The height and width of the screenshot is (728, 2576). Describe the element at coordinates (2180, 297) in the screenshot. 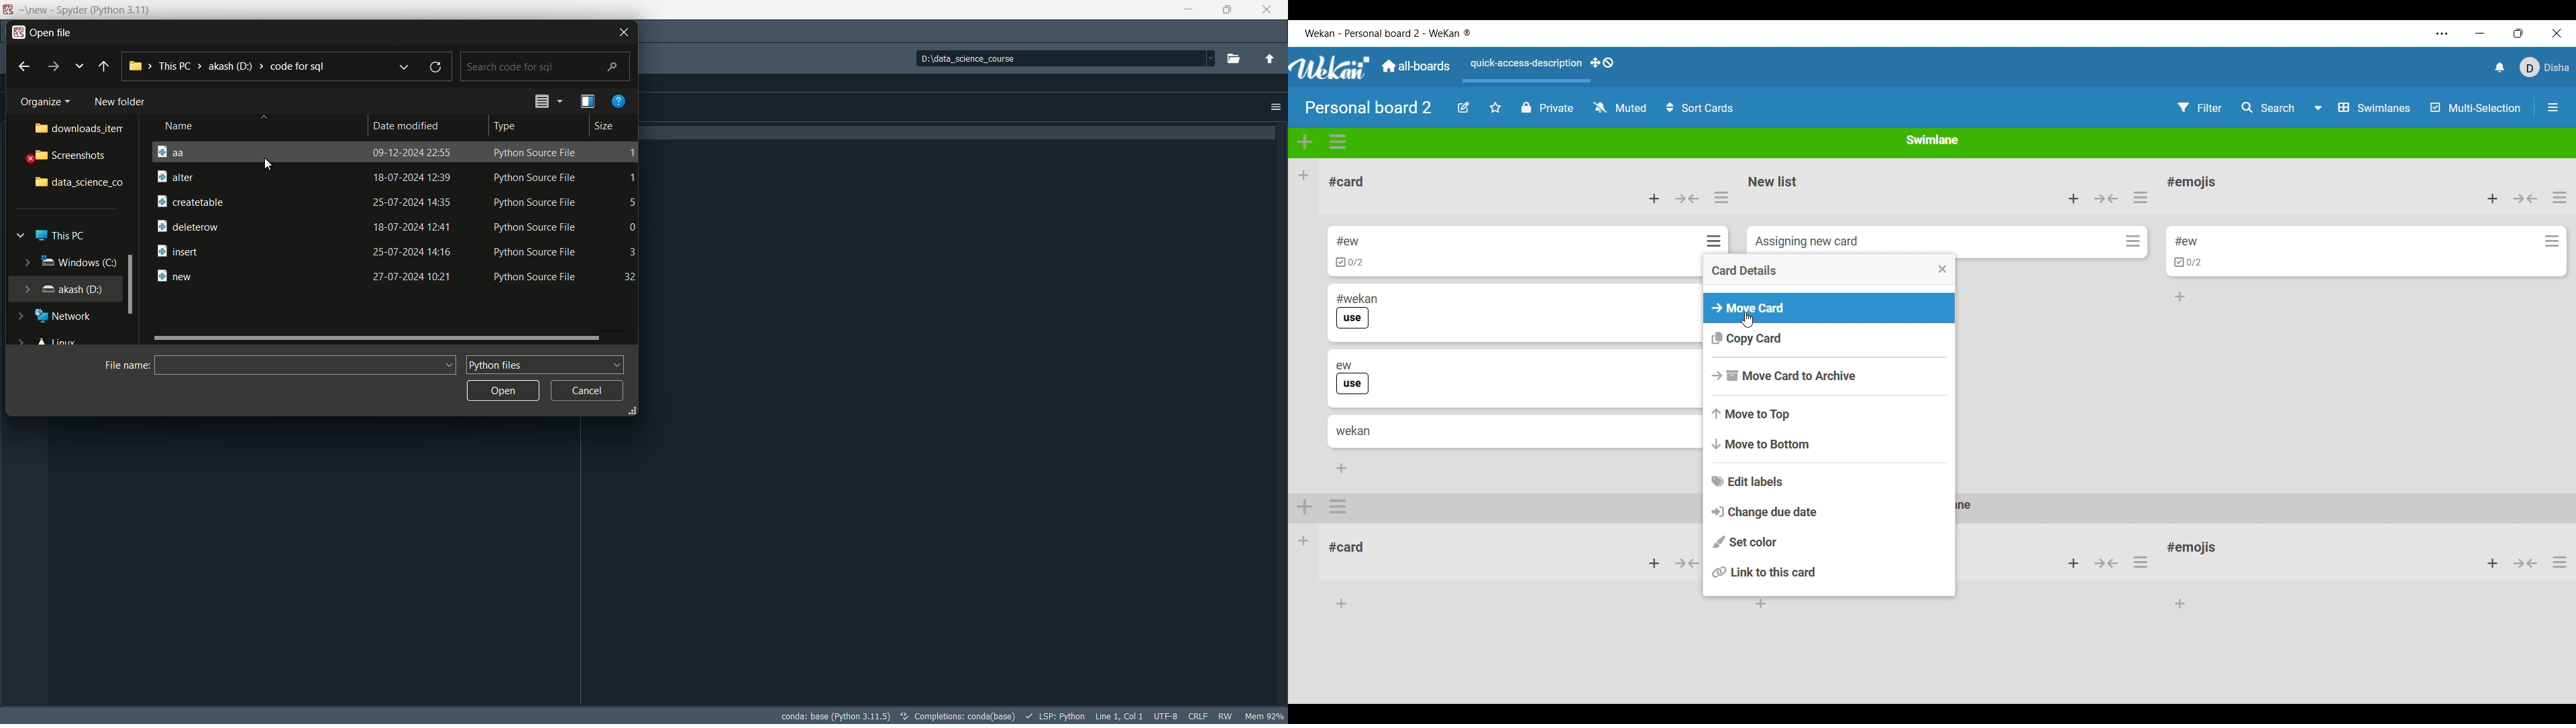

I see `Add card to bottom of list` at that location.